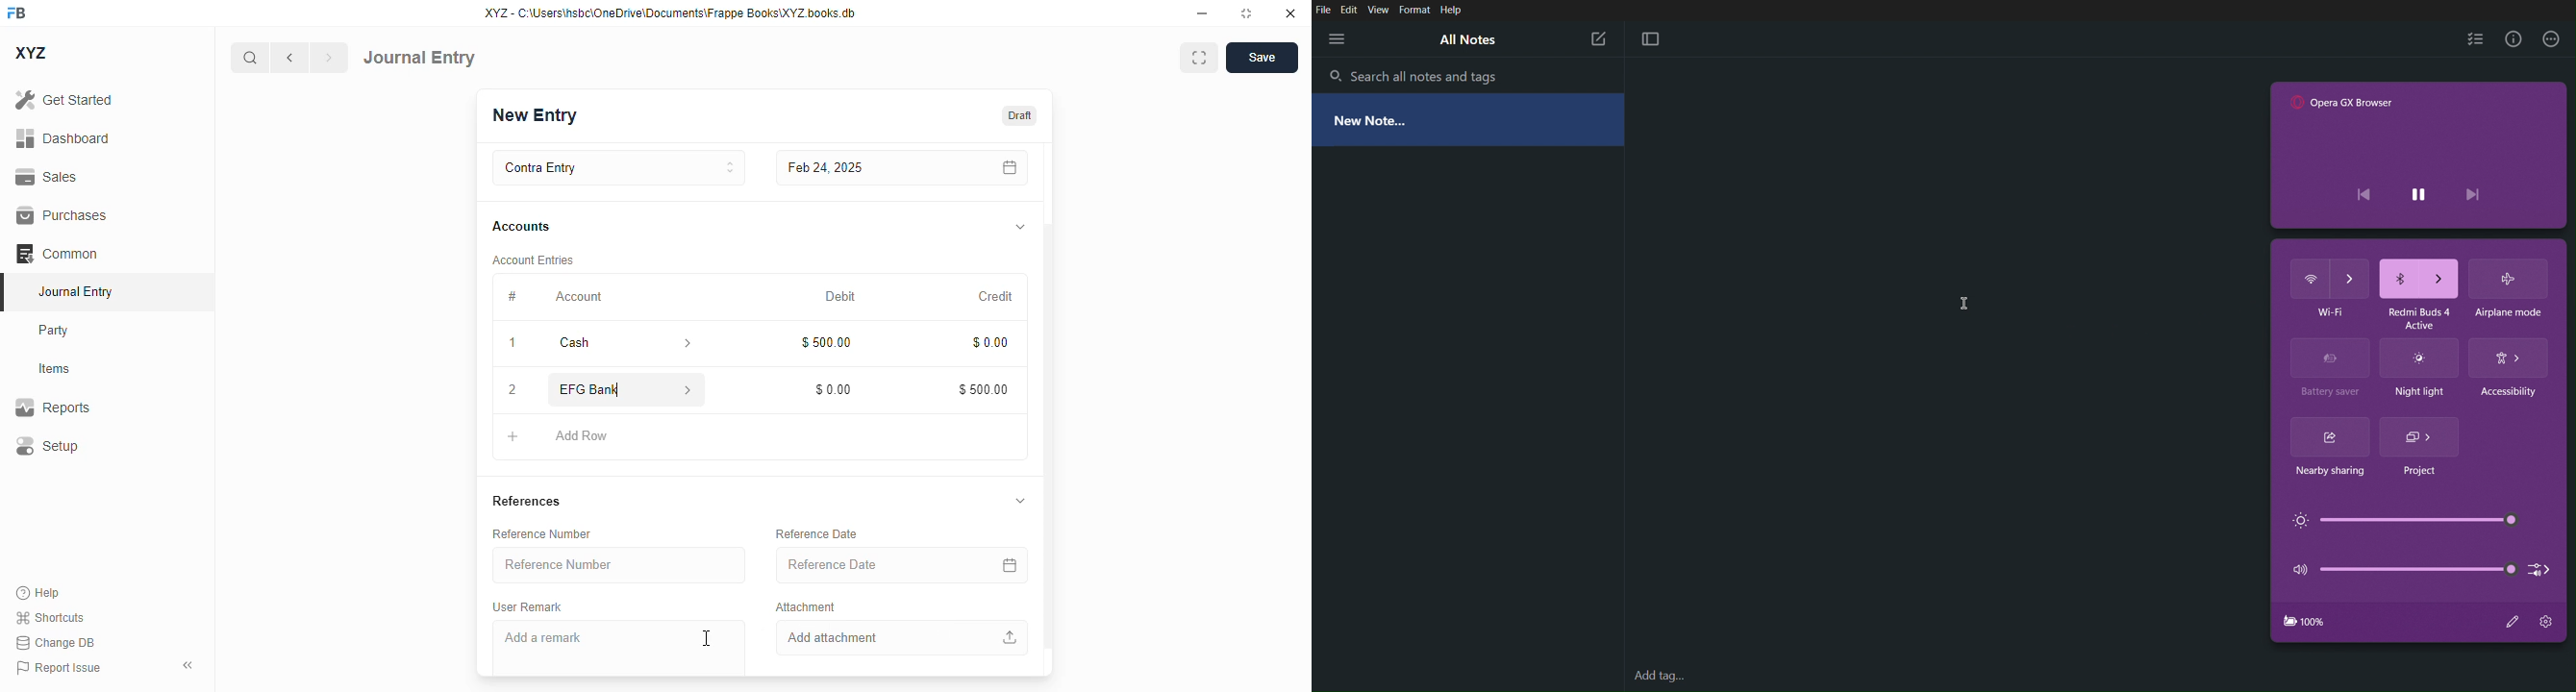 The height and width of the screenshot is (700, 2576). Describe the element at coordinates (53, 407) in the screenshot. I see `reports` at that location.